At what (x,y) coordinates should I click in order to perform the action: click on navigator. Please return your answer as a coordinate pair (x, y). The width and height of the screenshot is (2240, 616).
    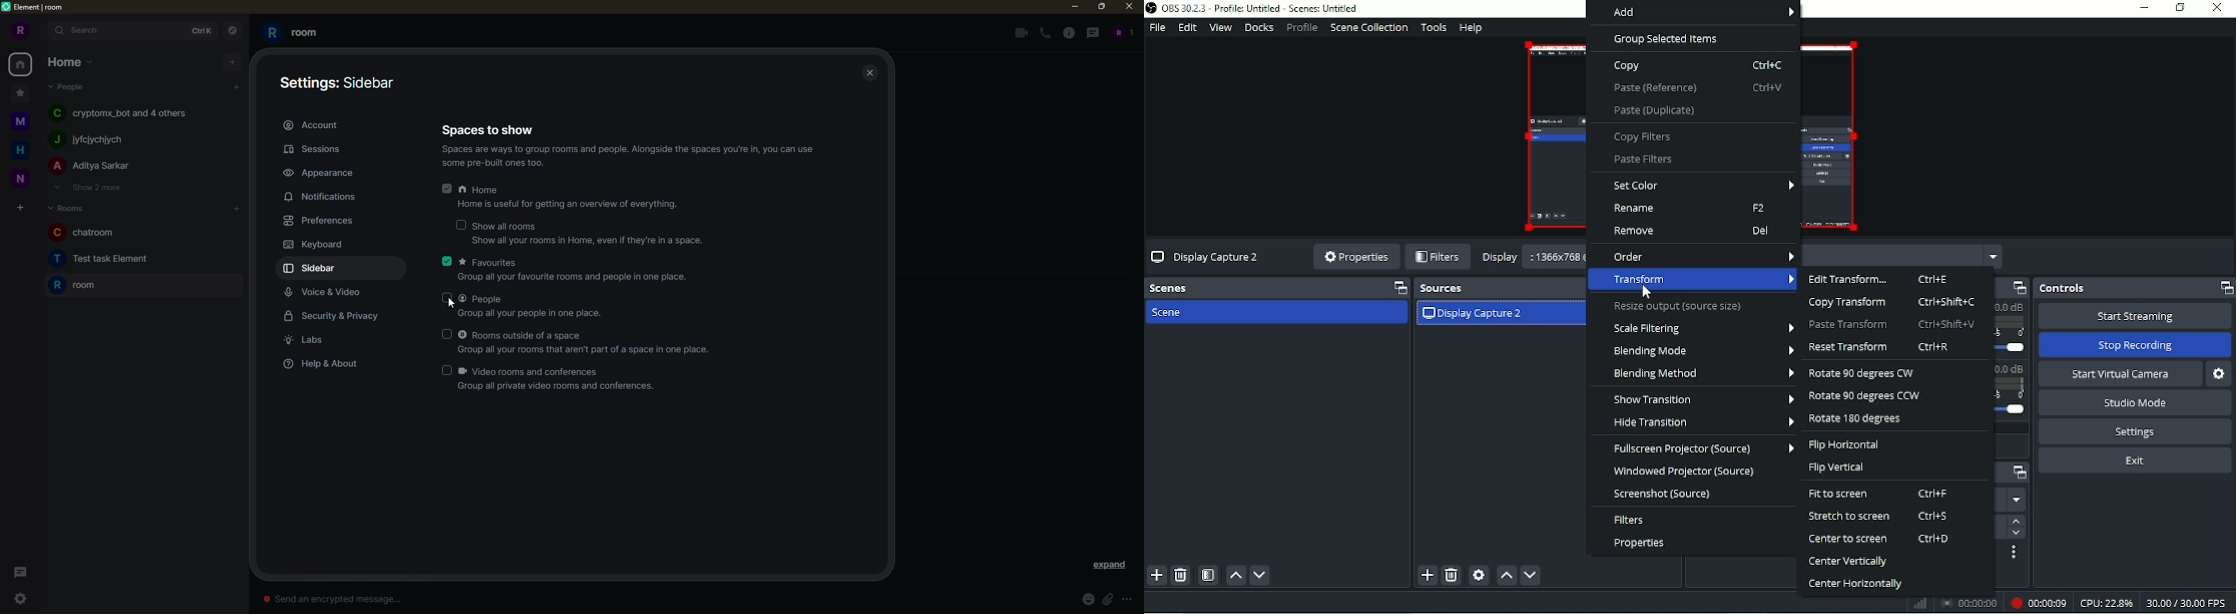
    Looking at the image, I should click on (231, 30).